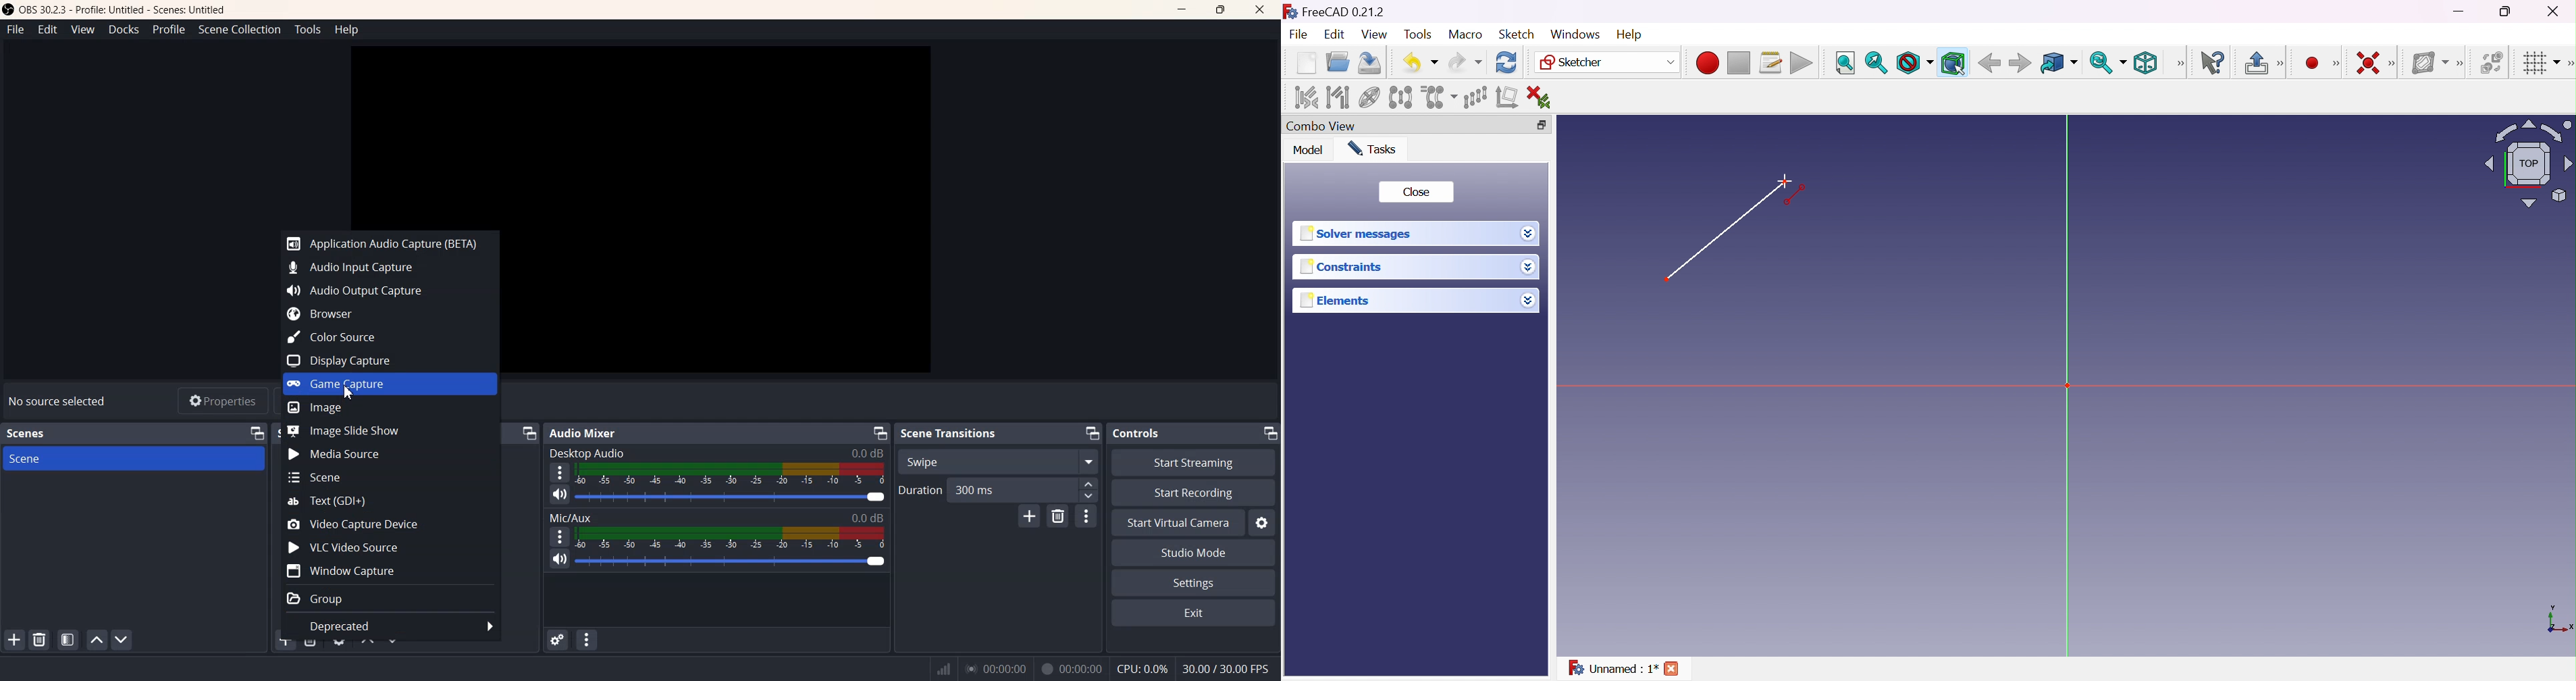 This screenshot has width=2576, height=700. I want to click on Help, so click(1629, 33).